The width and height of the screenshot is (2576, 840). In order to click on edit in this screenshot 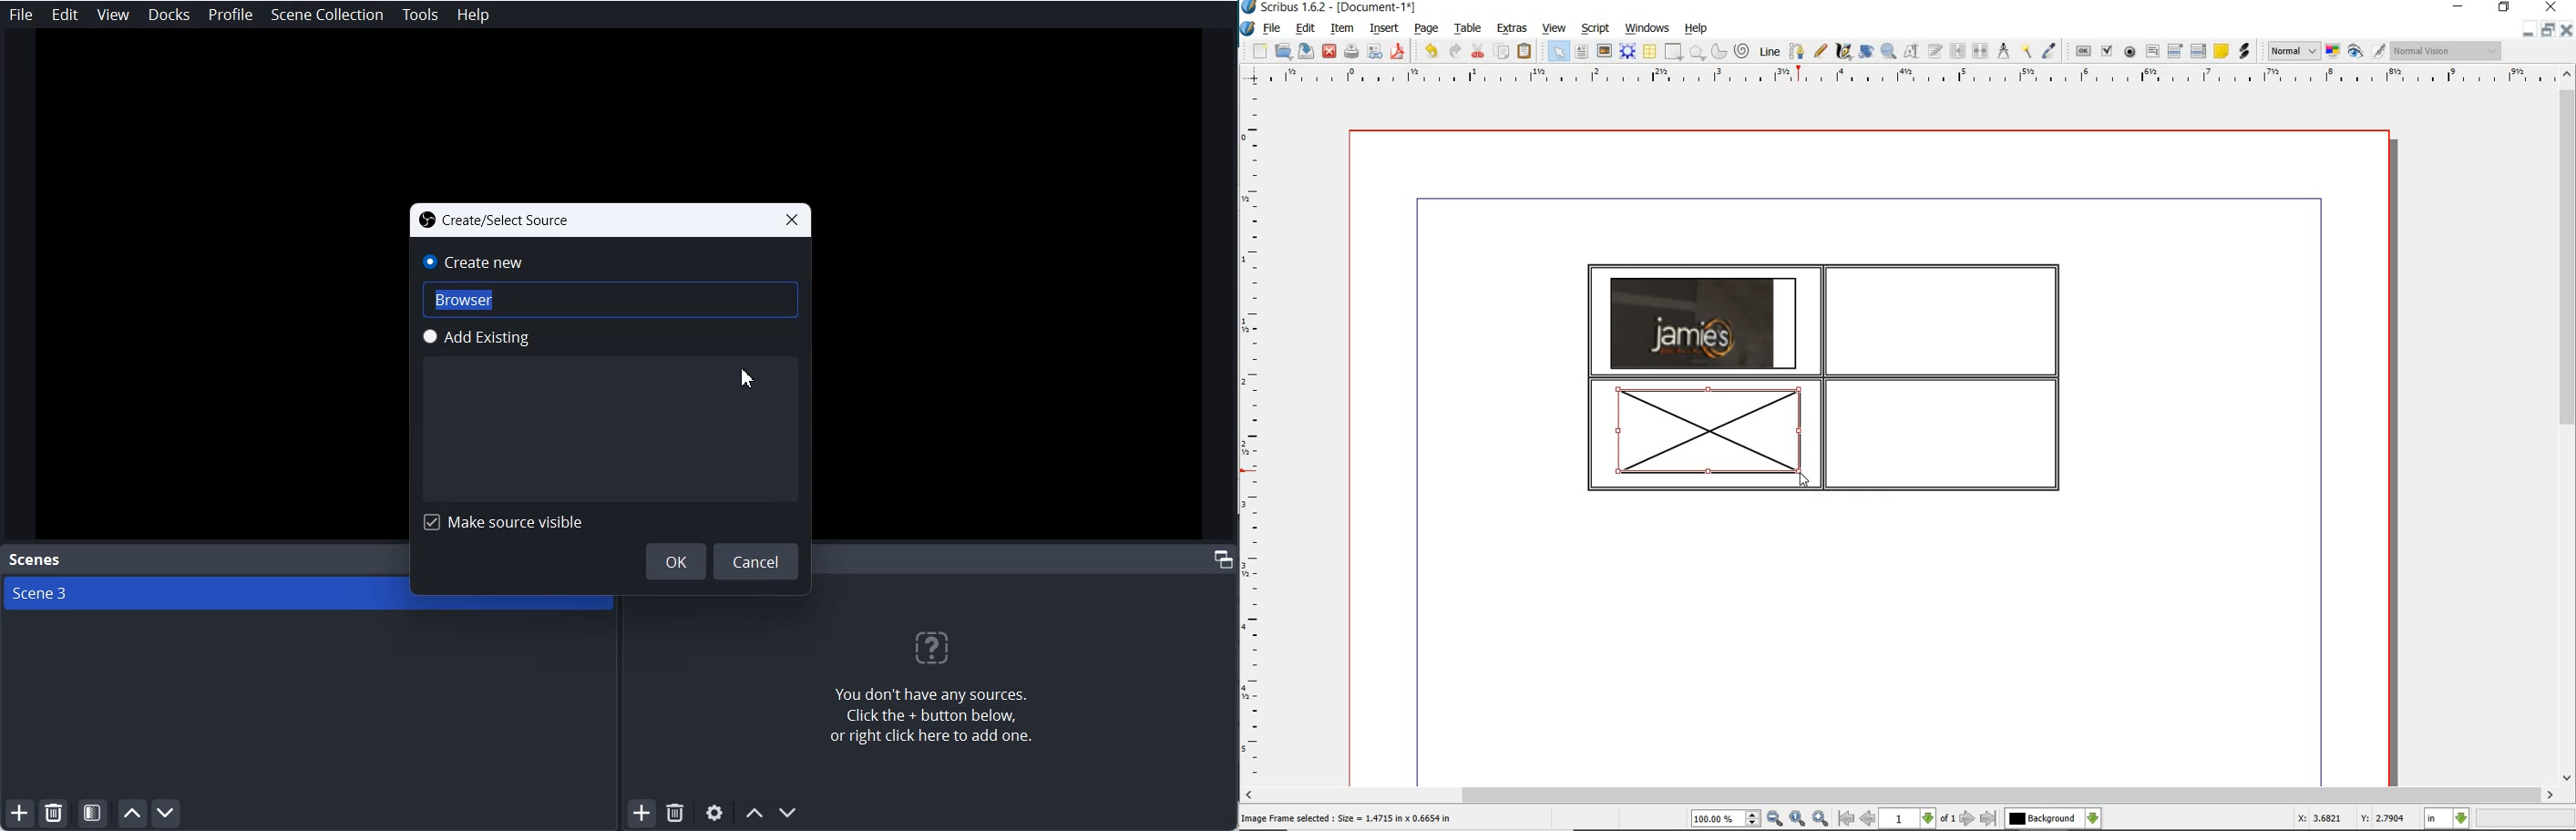, I will do `click(1304, 29)`.